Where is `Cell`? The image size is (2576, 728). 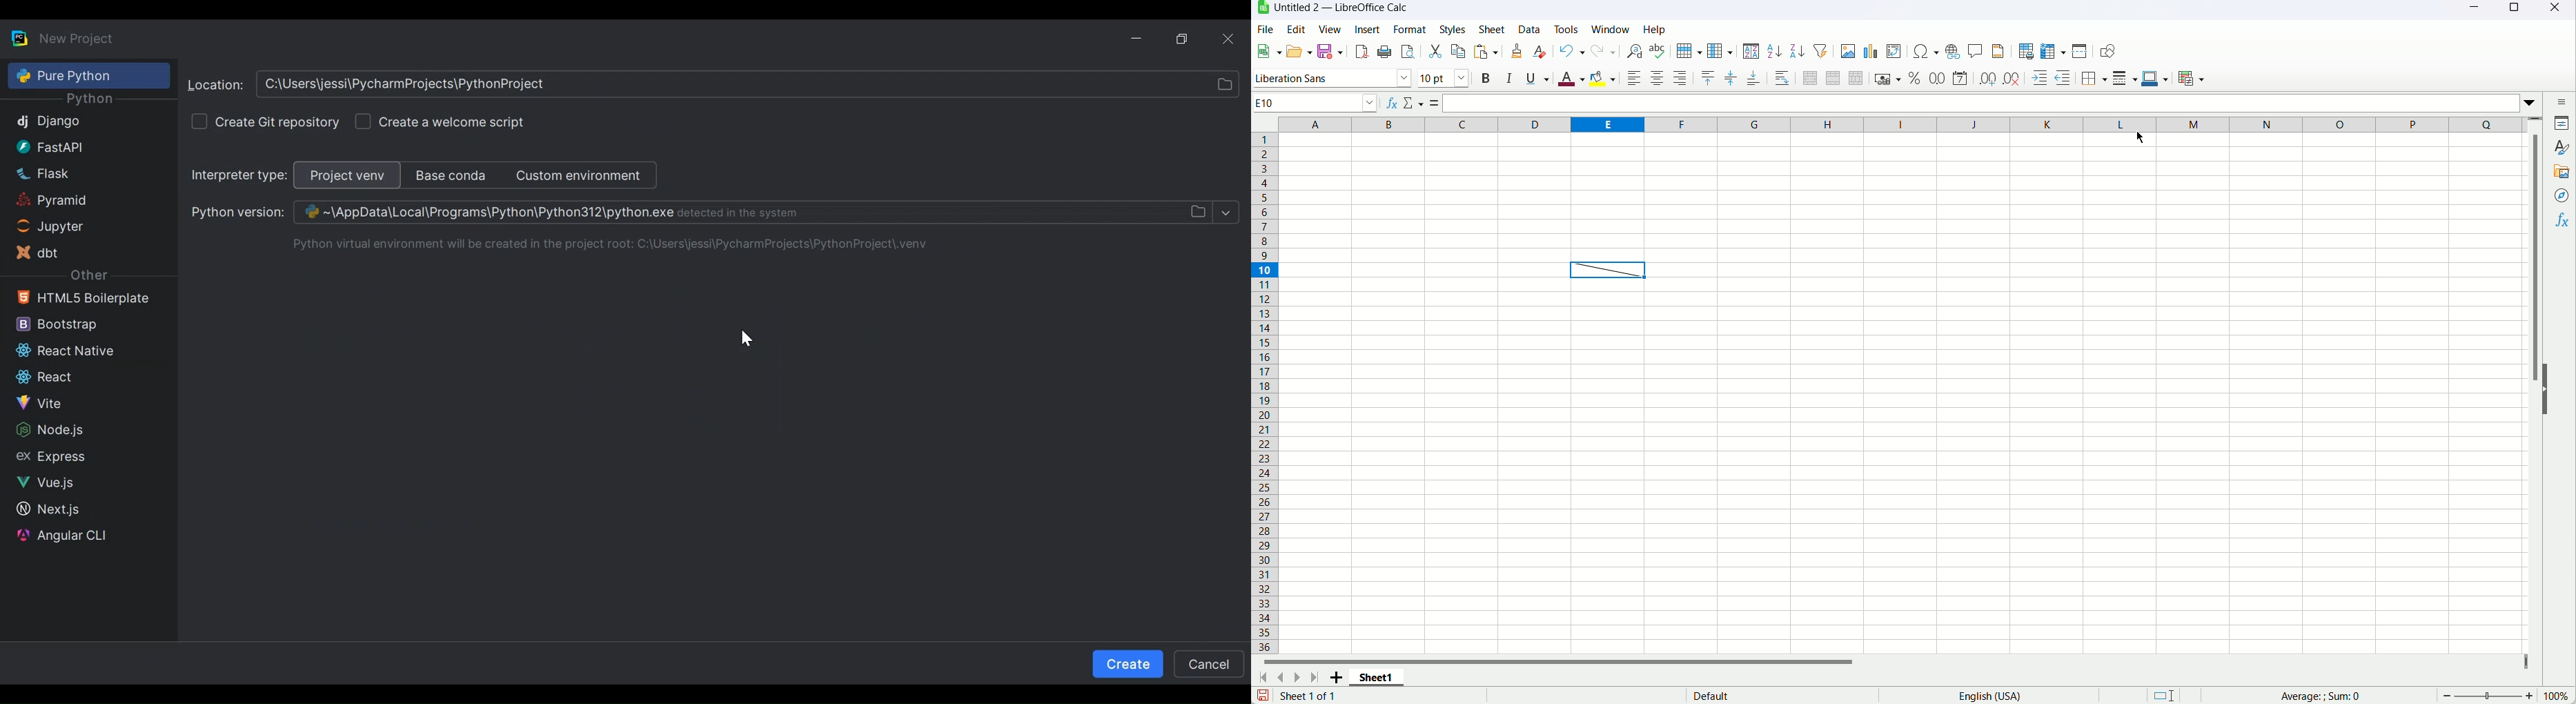 Cell is located at coordinates (1610, 270).